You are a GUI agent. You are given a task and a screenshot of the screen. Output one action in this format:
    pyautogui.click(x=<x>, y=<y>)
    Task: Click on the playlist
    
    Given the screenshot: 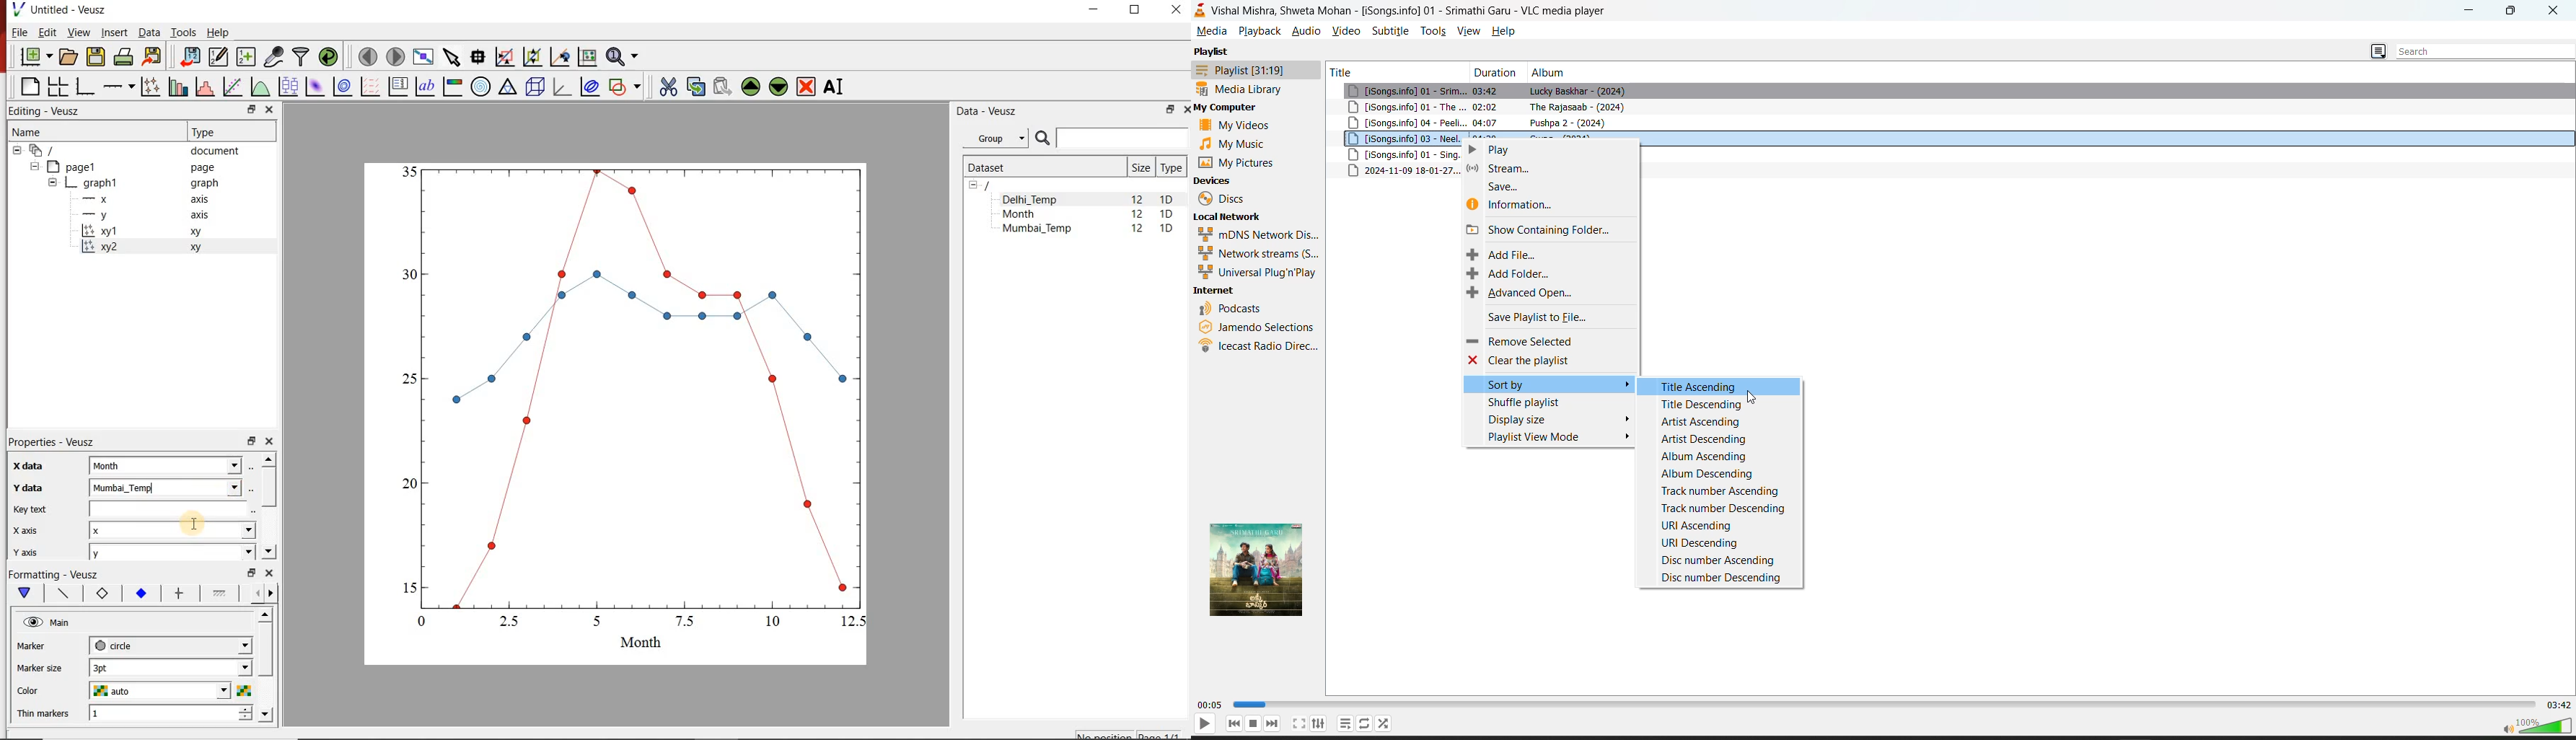 What is the action you would take?
    pyautogui.click(x=1213, y=50)
    